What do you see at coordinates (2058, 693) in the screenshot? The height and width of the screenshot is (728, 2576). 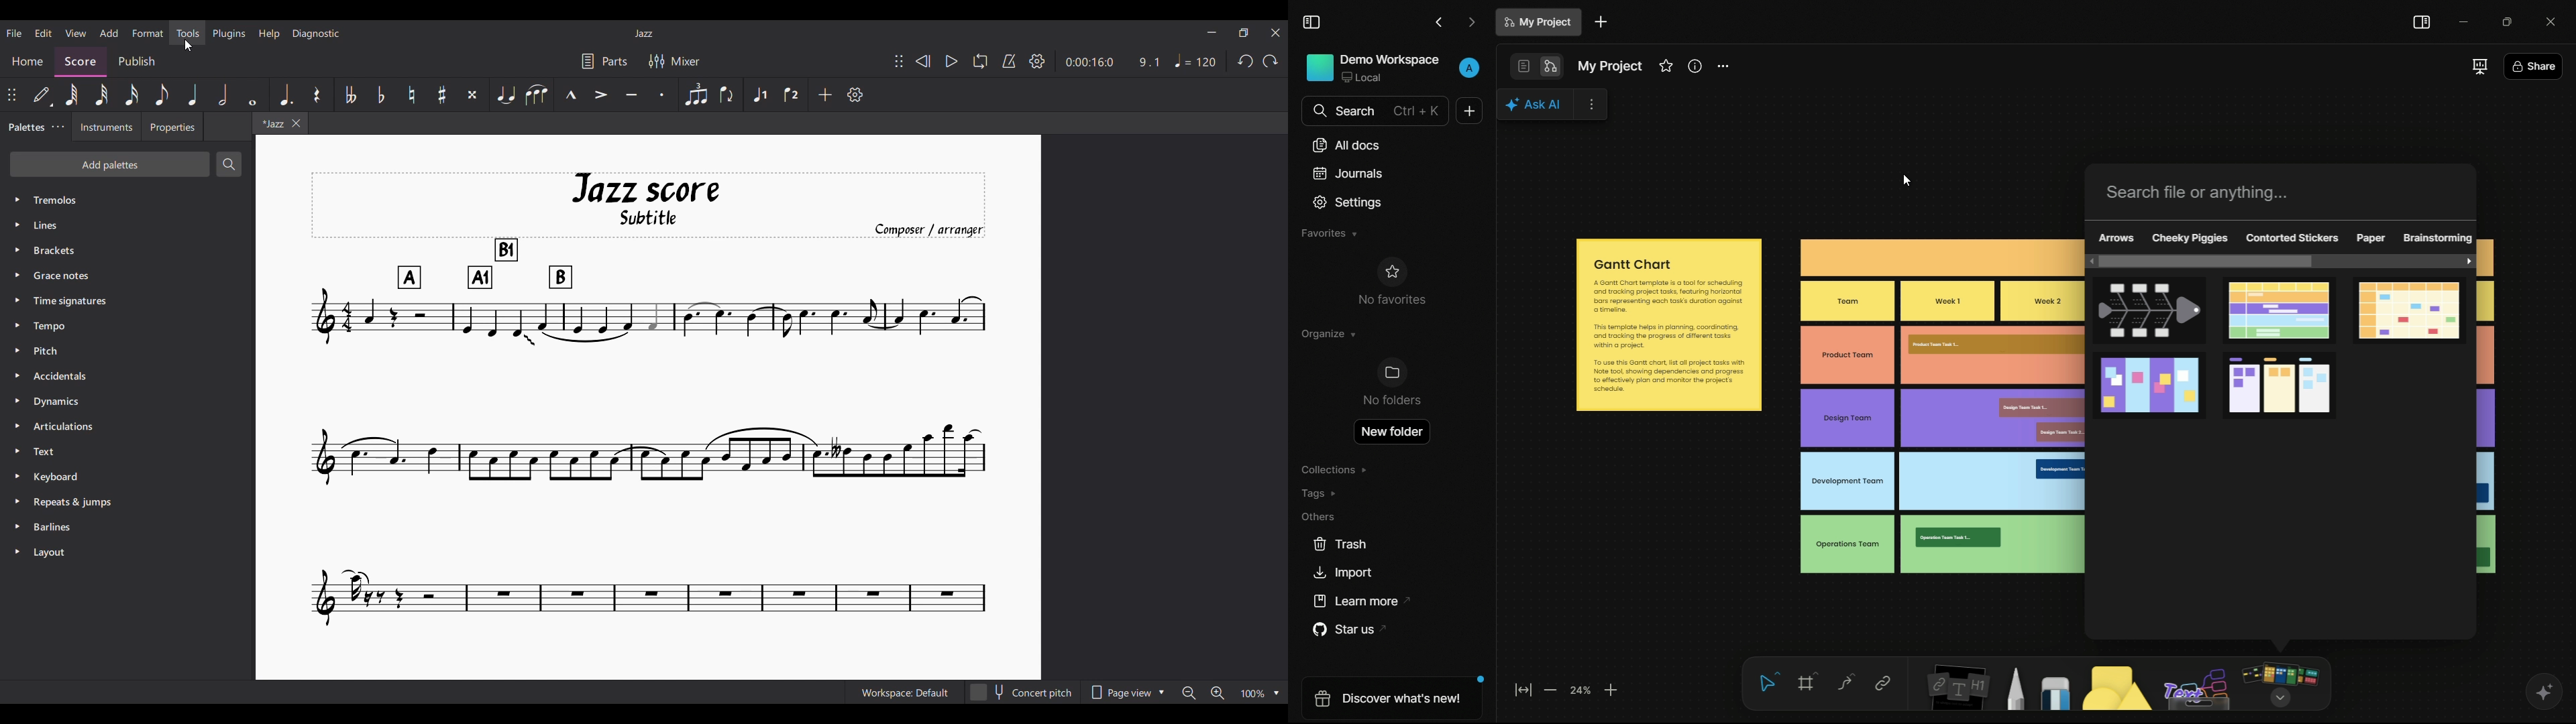 I see `eraser` at bounding box center [2058, 693].